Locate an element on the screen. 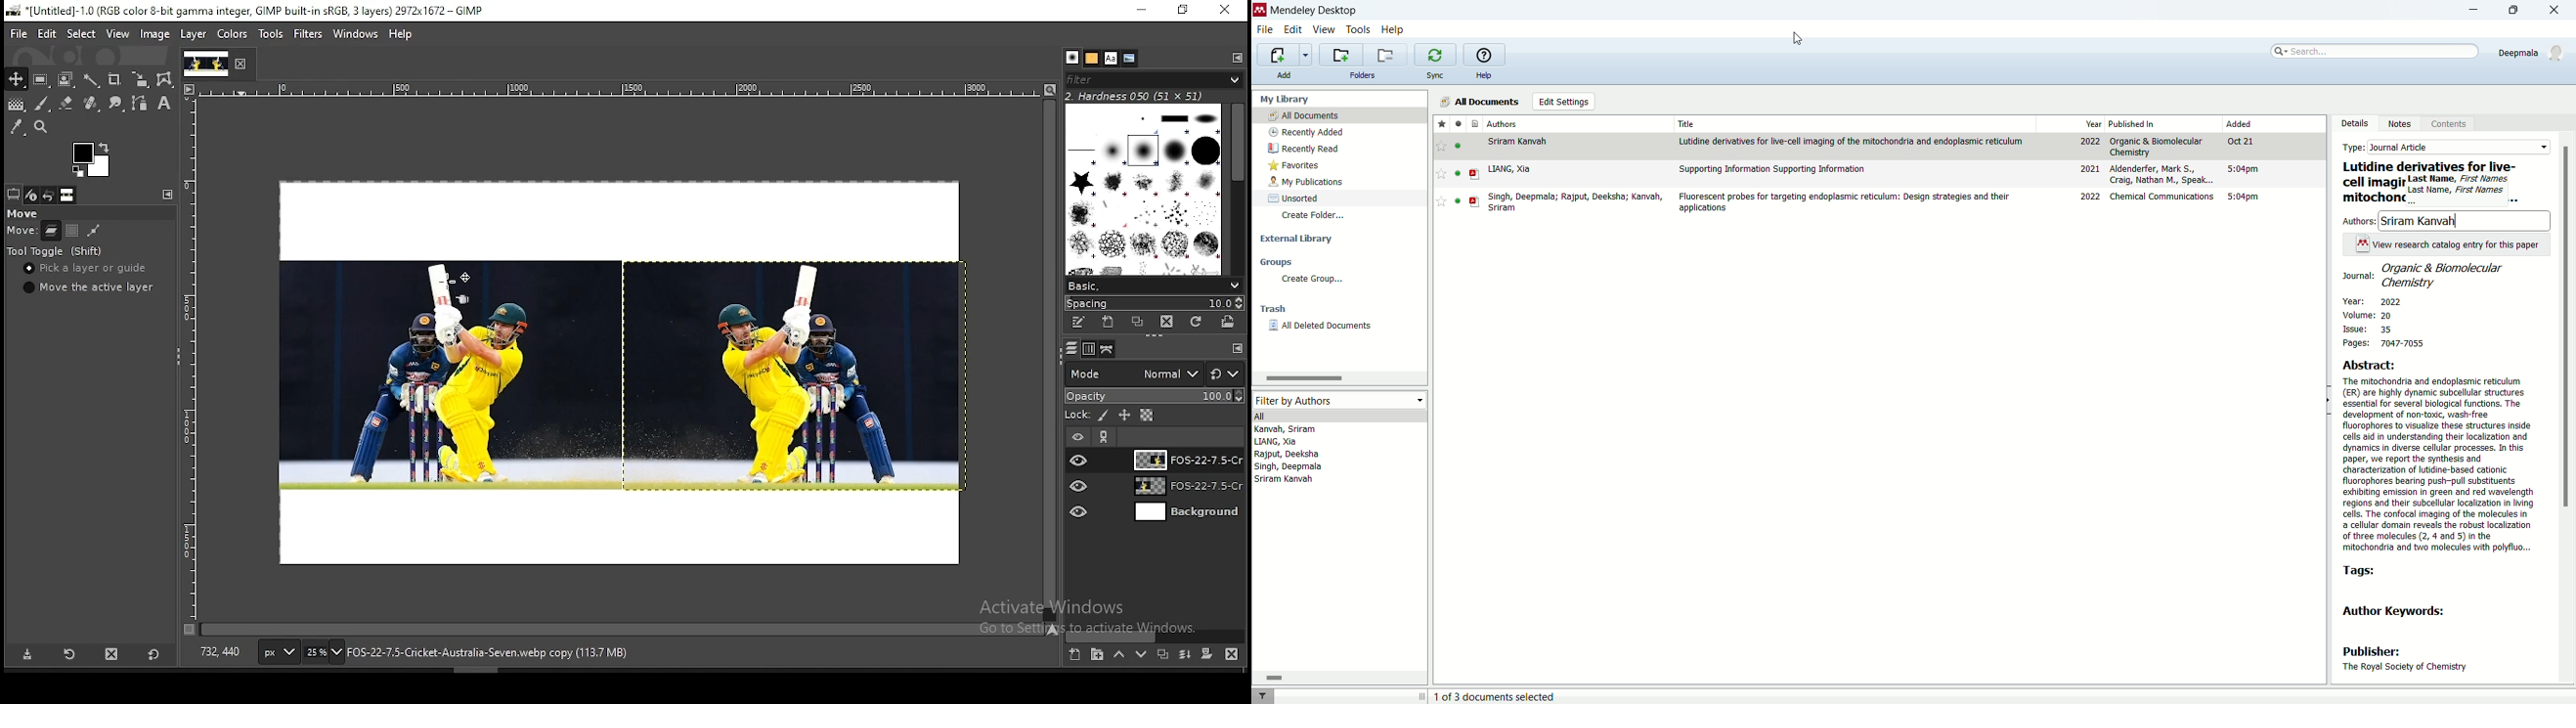 The height and width of the screenshot is (728, 2576). remove current folder is located at coordinates (1387, 55).